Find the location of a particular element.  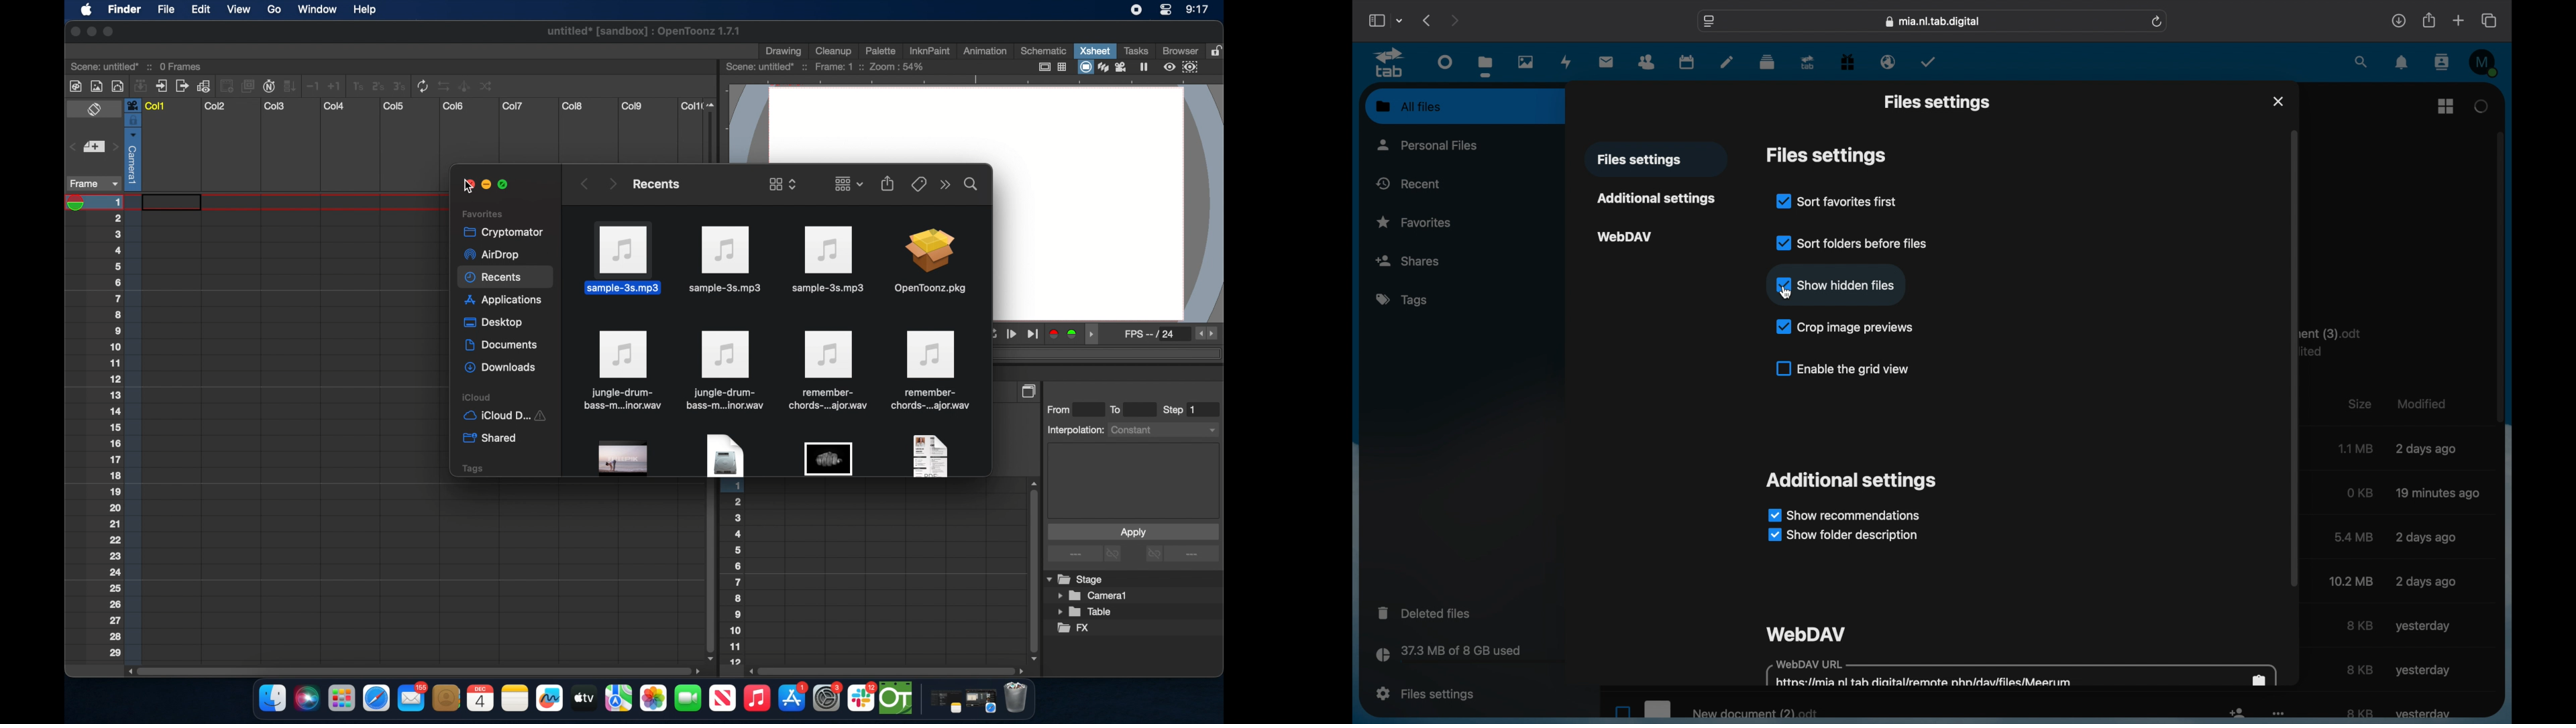

size is located at coordinates (2360, 669).